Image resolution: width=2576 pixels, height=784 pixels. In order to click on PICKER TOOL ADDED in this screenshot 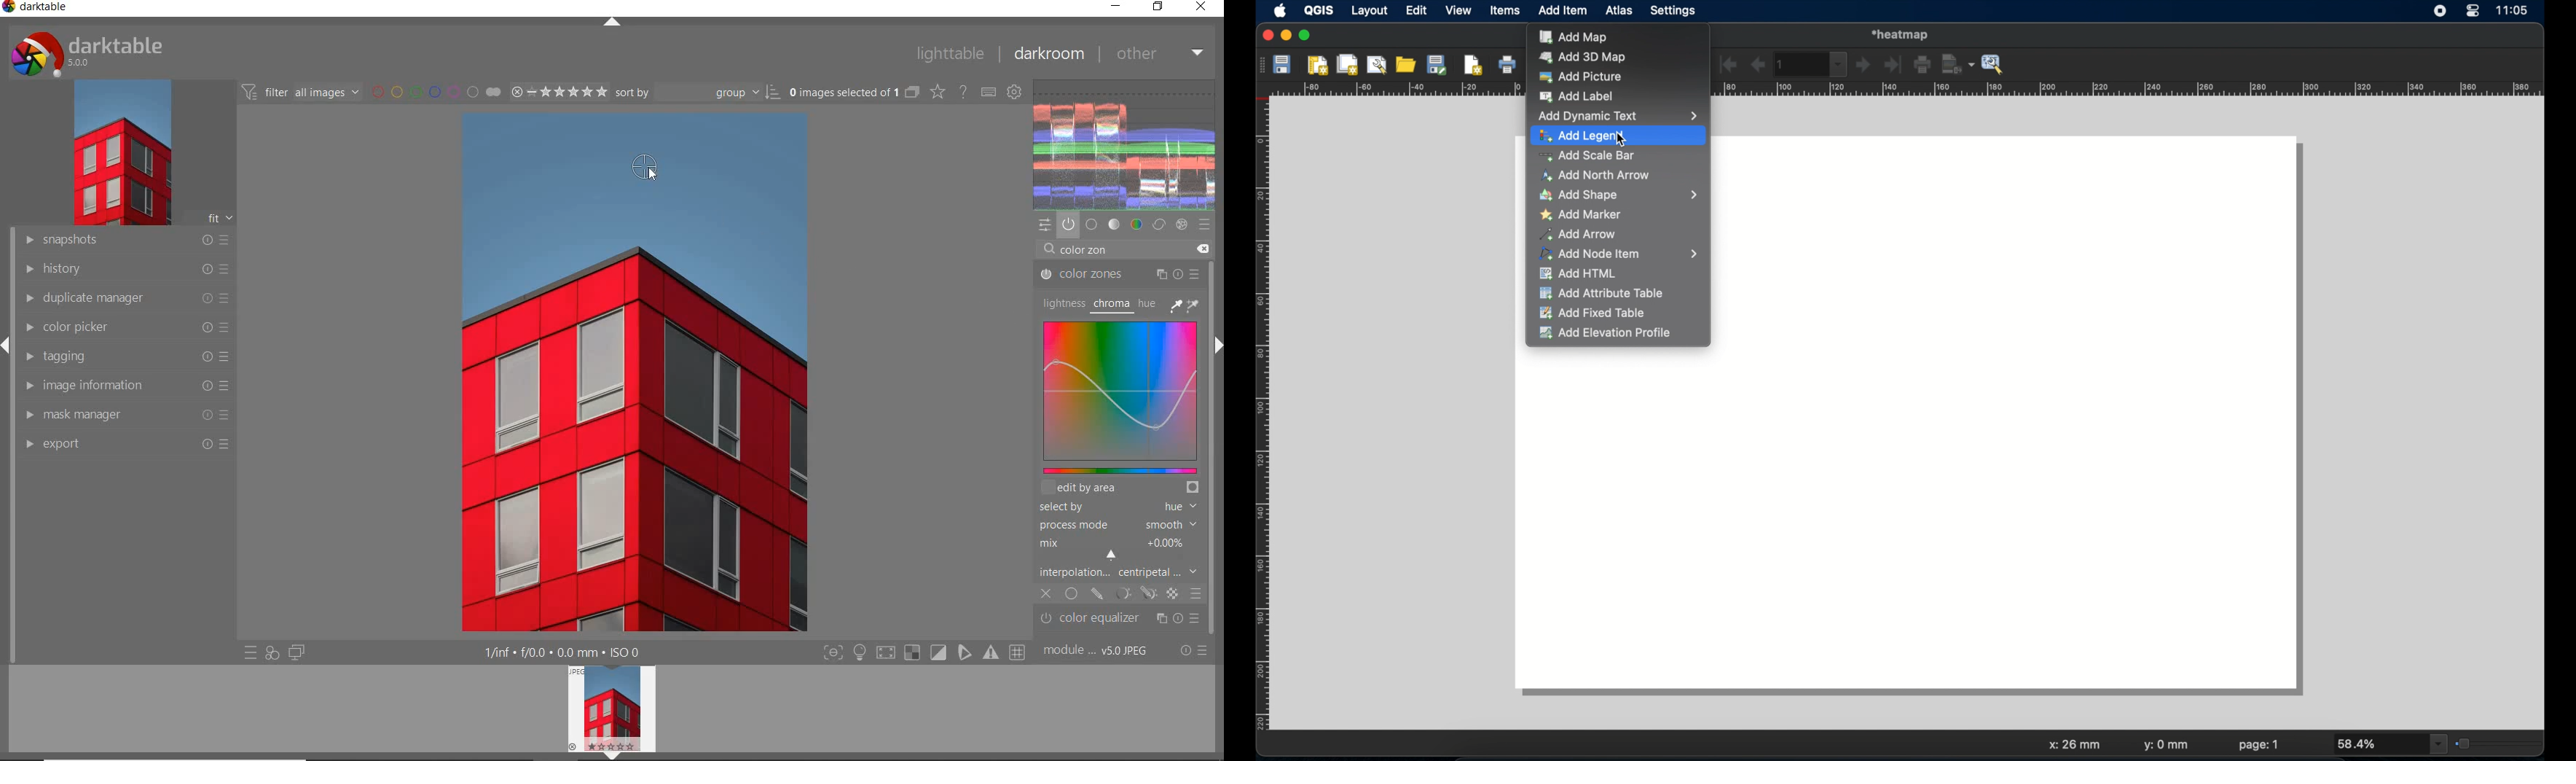, I will do `click(640, 168)`.